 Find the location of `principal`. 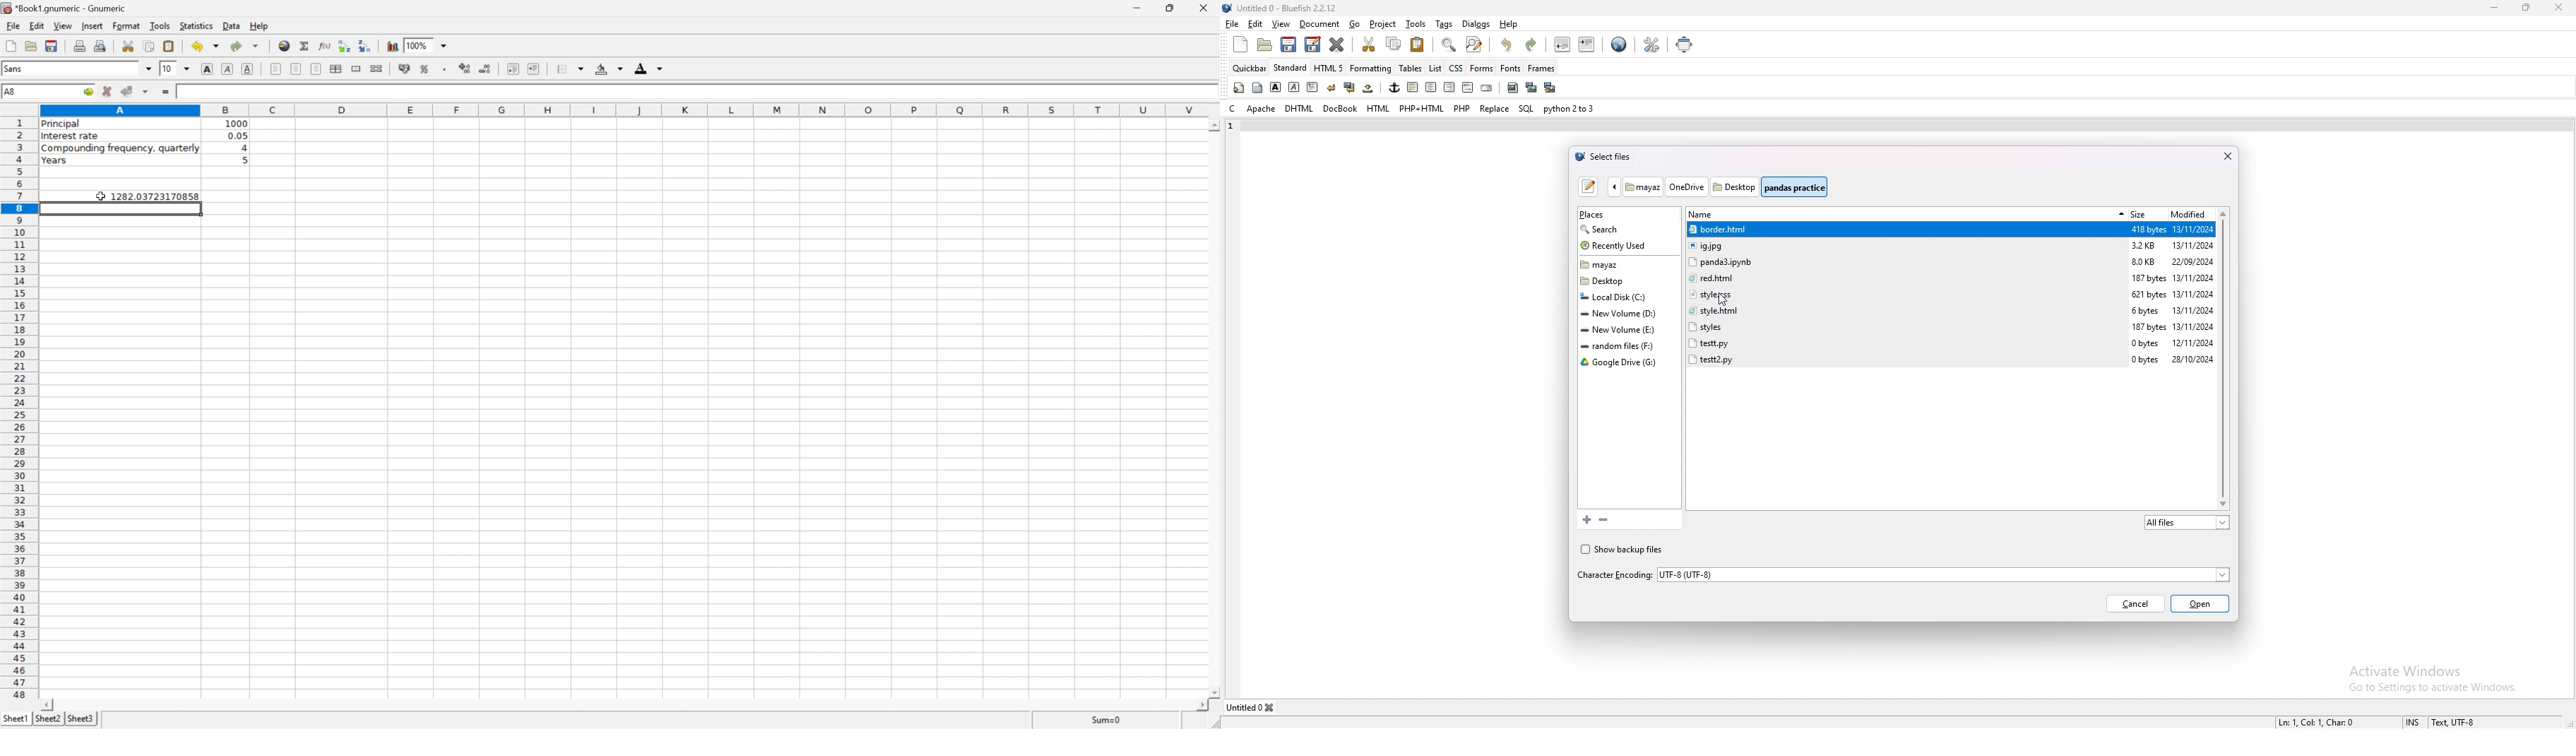

principal is located at coordinates (64, 125).